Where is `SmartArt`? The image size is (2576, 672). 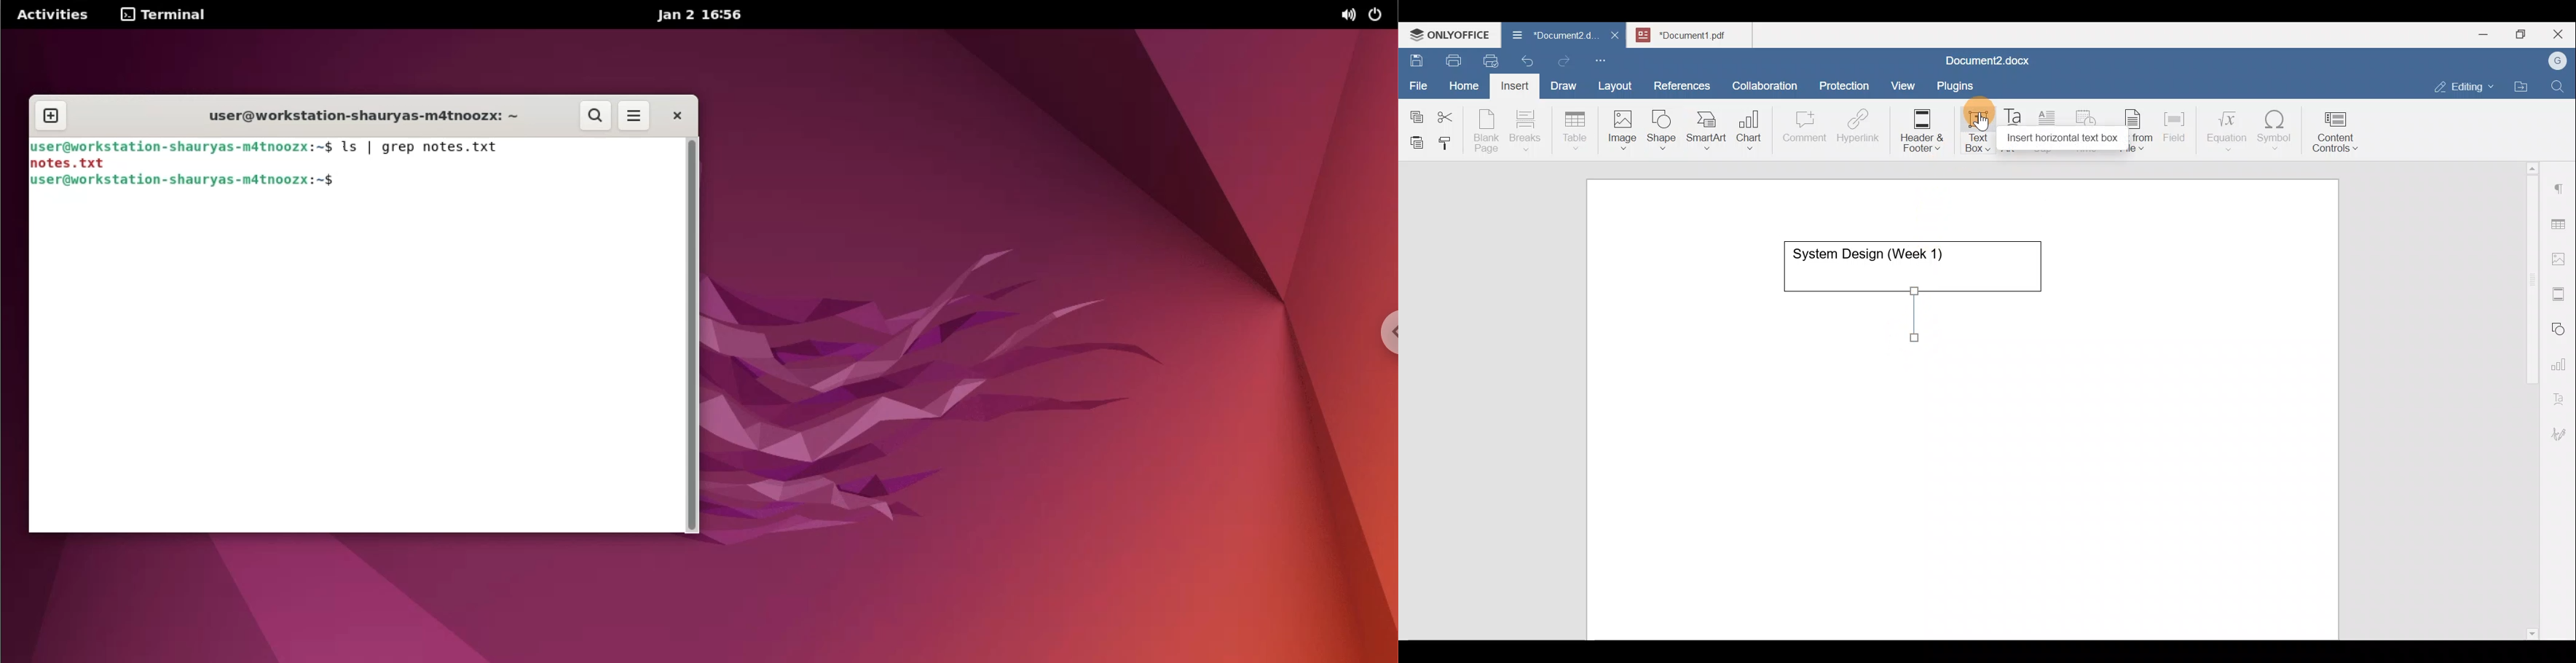
SmartArt is located at coordinates (1705, 128).